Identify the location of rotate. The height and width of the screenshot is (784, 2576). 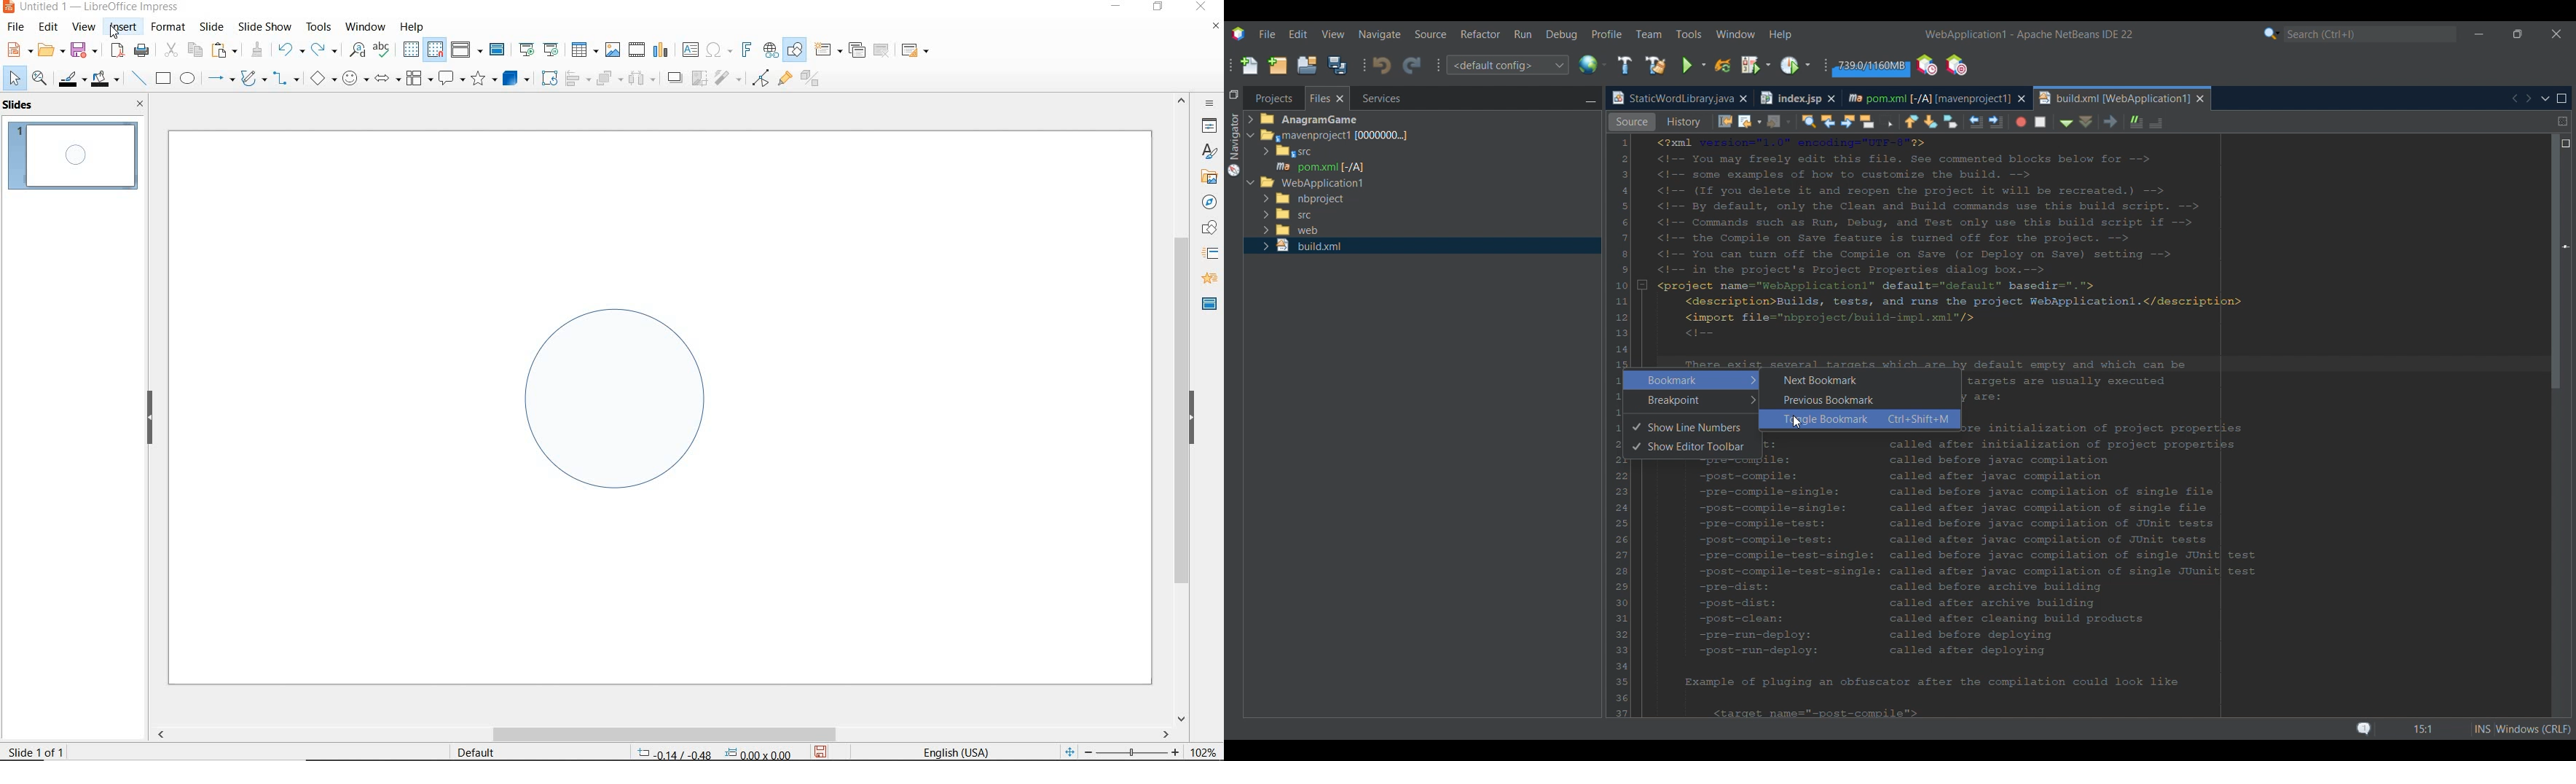
(547, 77).